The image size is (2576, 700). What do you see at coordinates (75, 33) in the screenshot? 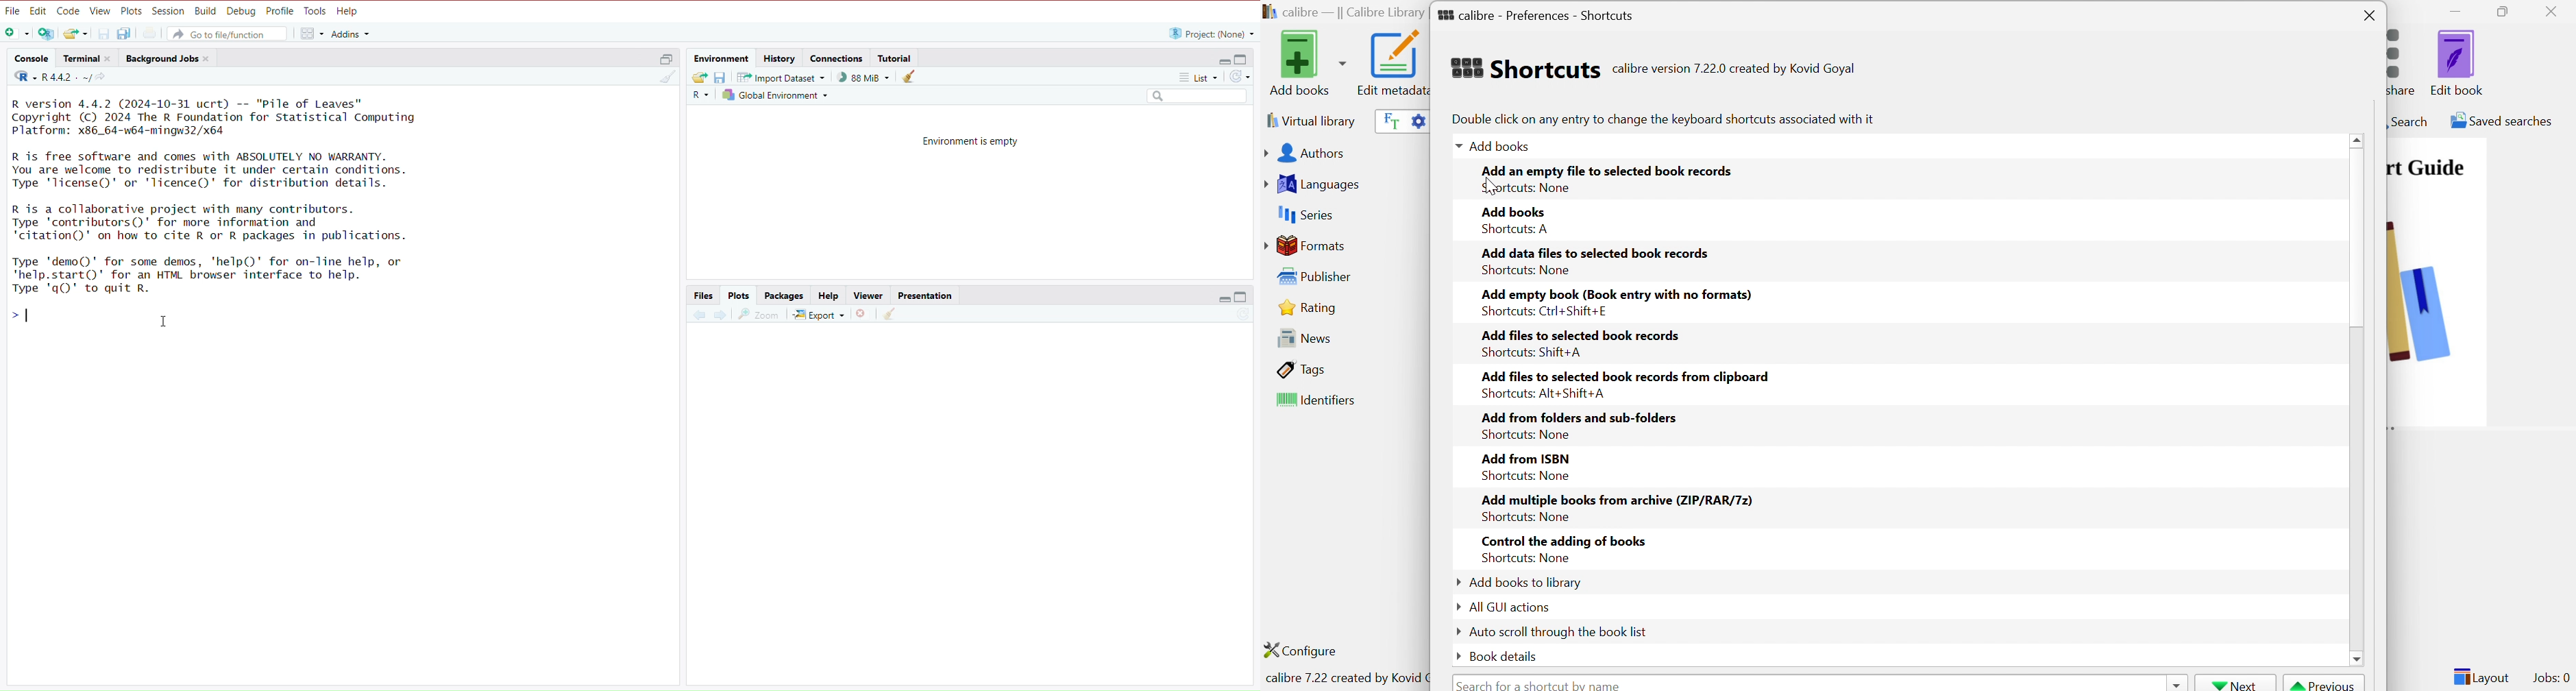
I see `Open existing file` at bounding box center [75, 33].